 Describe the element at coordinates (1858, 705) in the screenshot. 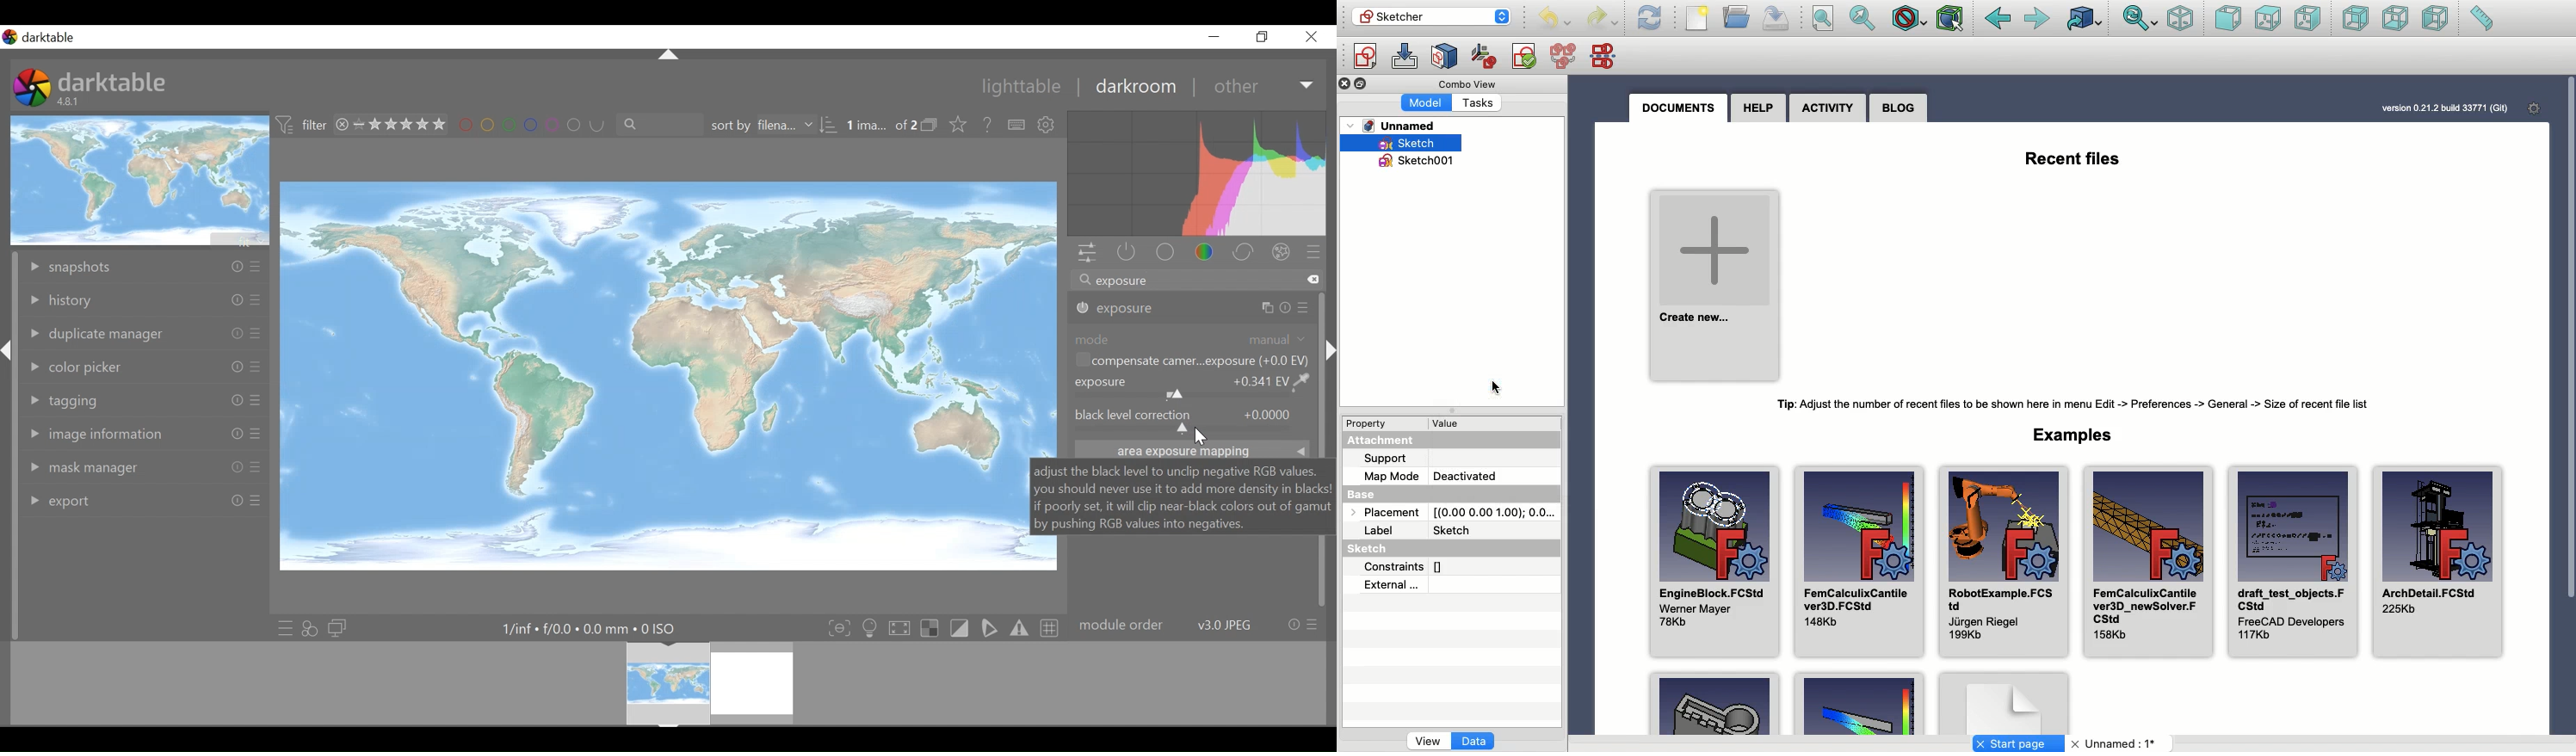

I see `Examples` at that location.